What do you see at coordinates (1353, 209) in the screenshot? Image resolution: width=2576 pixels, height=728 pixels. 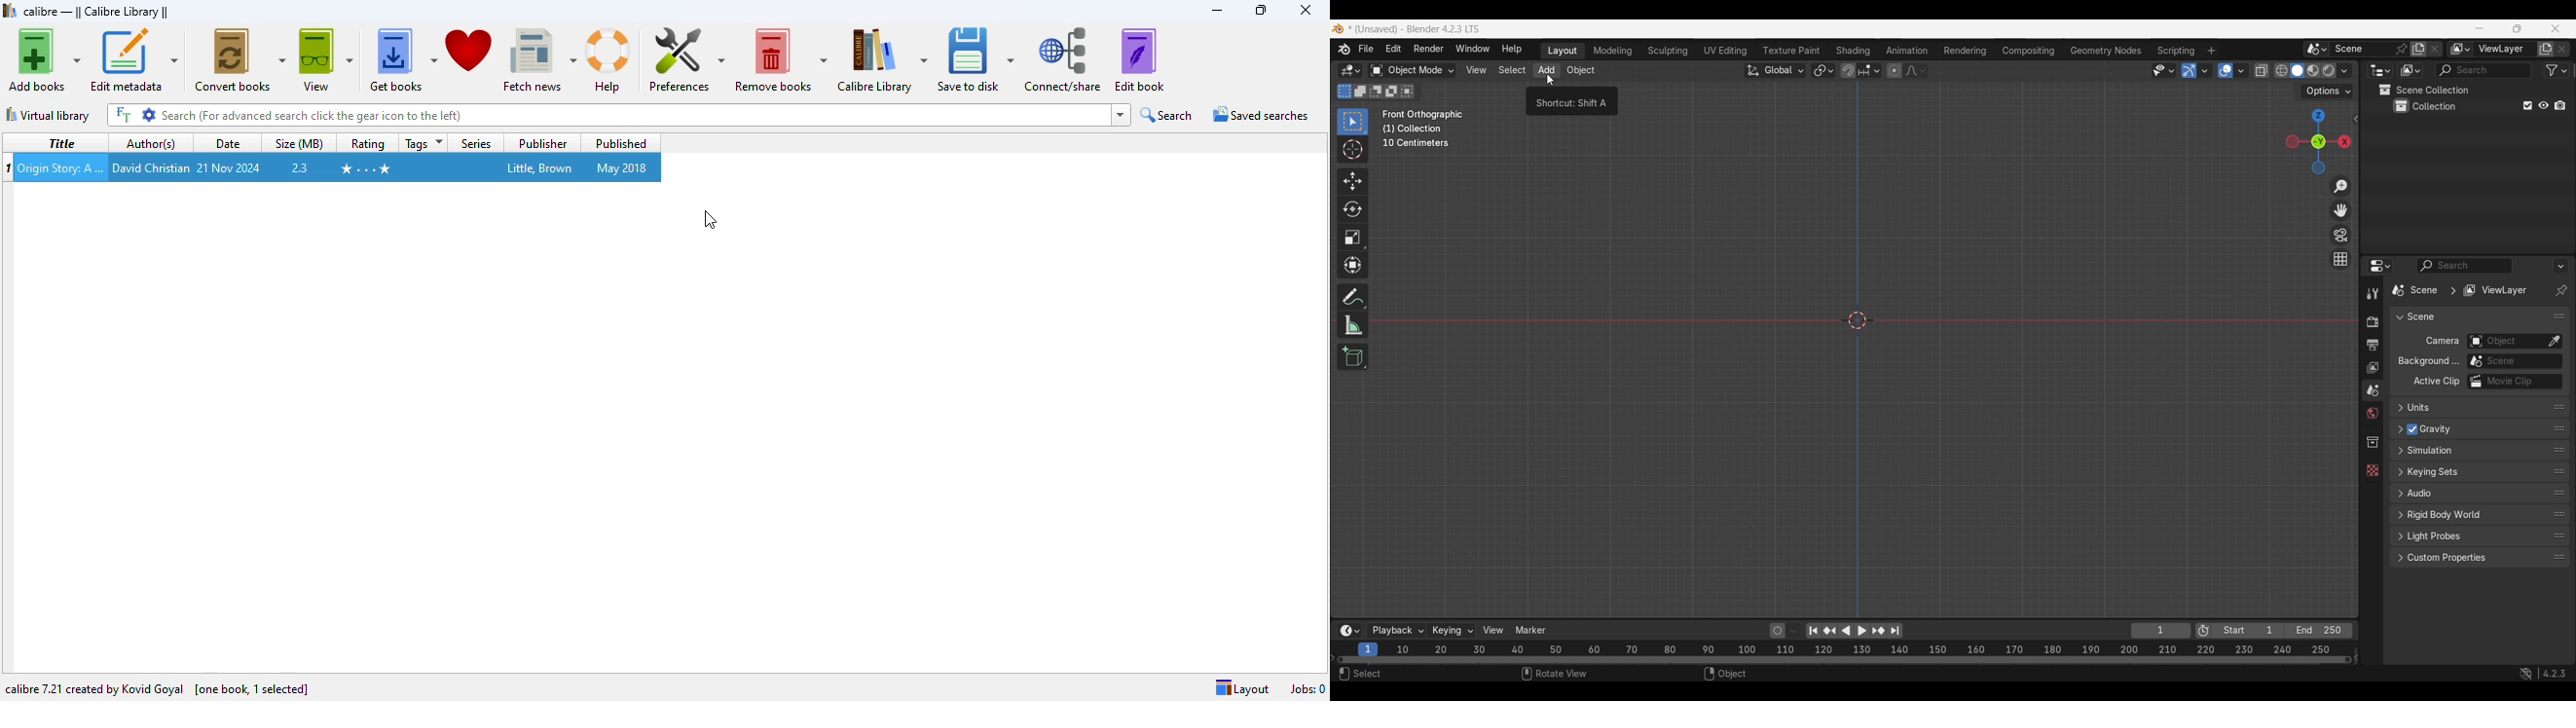 I see `Rotate` at bounding box center [1353, 209].